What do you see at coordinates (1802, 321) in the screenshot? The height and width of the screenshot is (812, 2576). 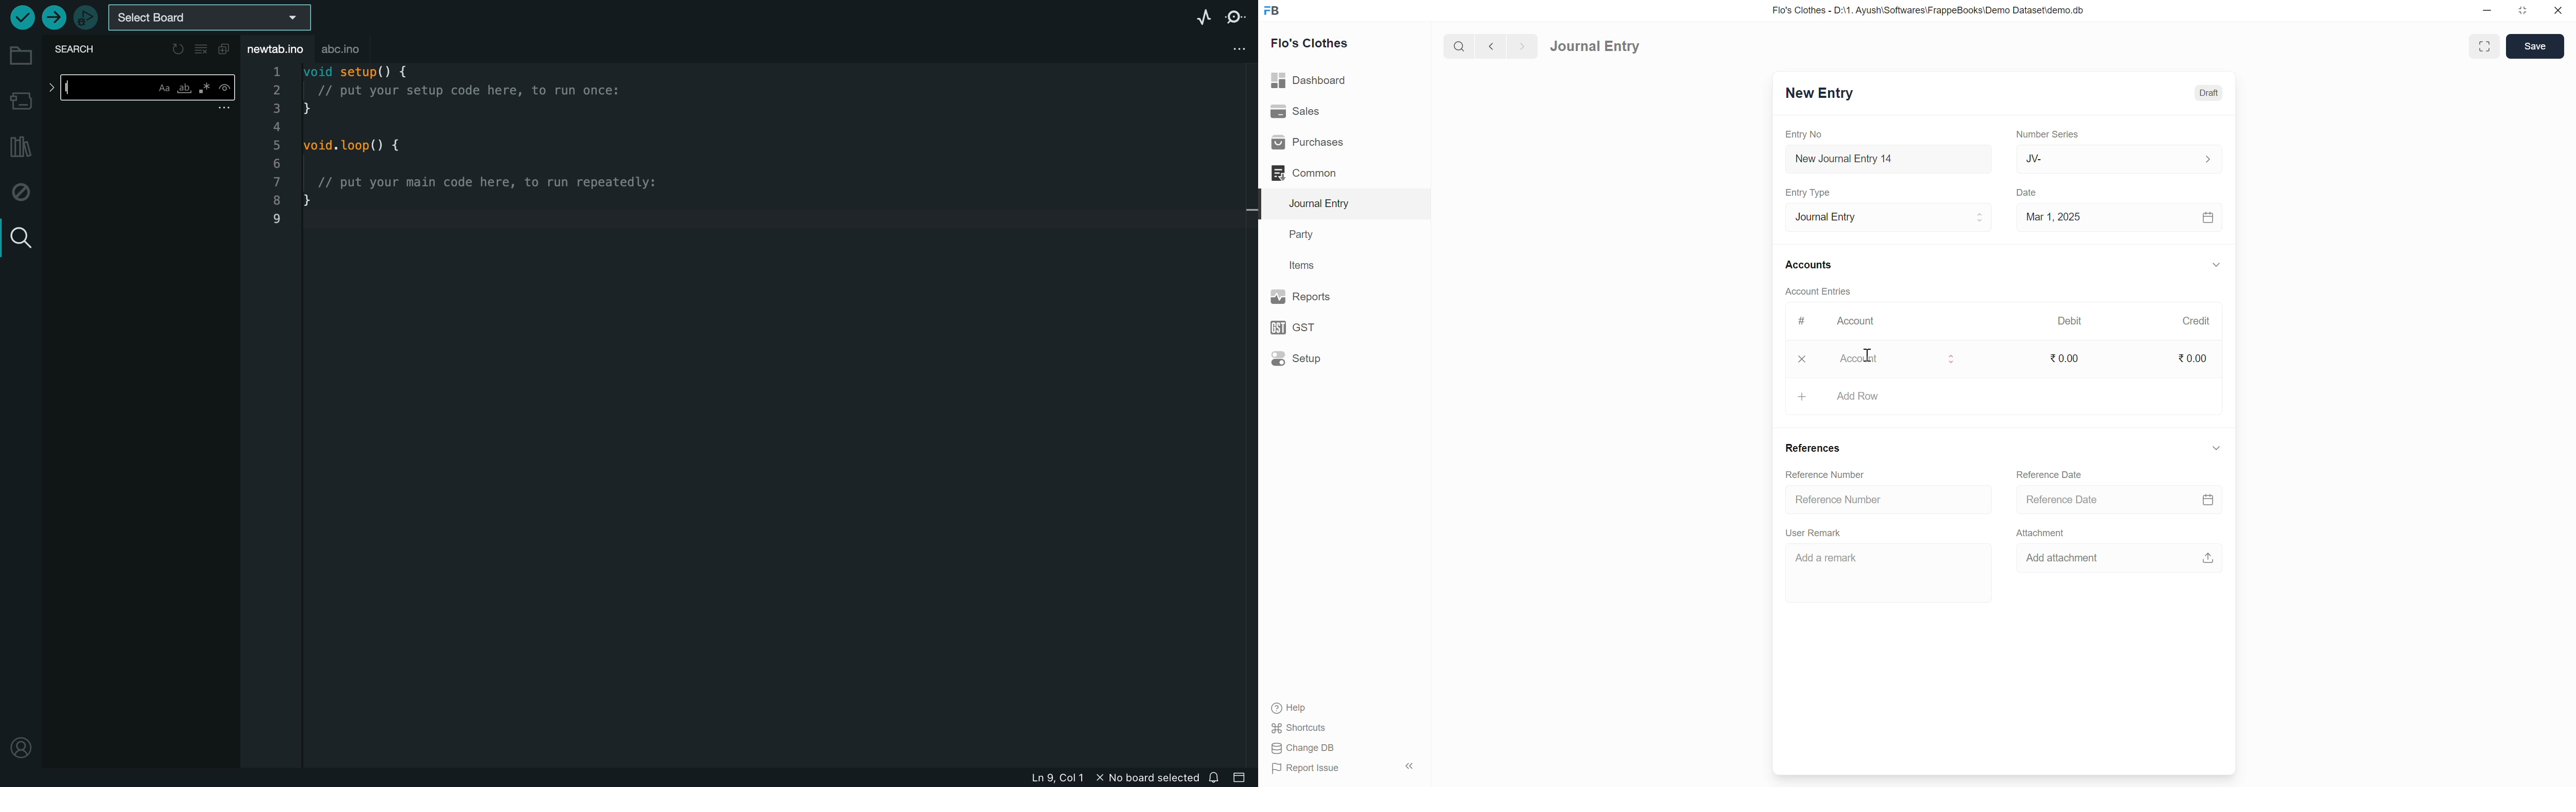 I see `#` at bounding box center [1802, 321].